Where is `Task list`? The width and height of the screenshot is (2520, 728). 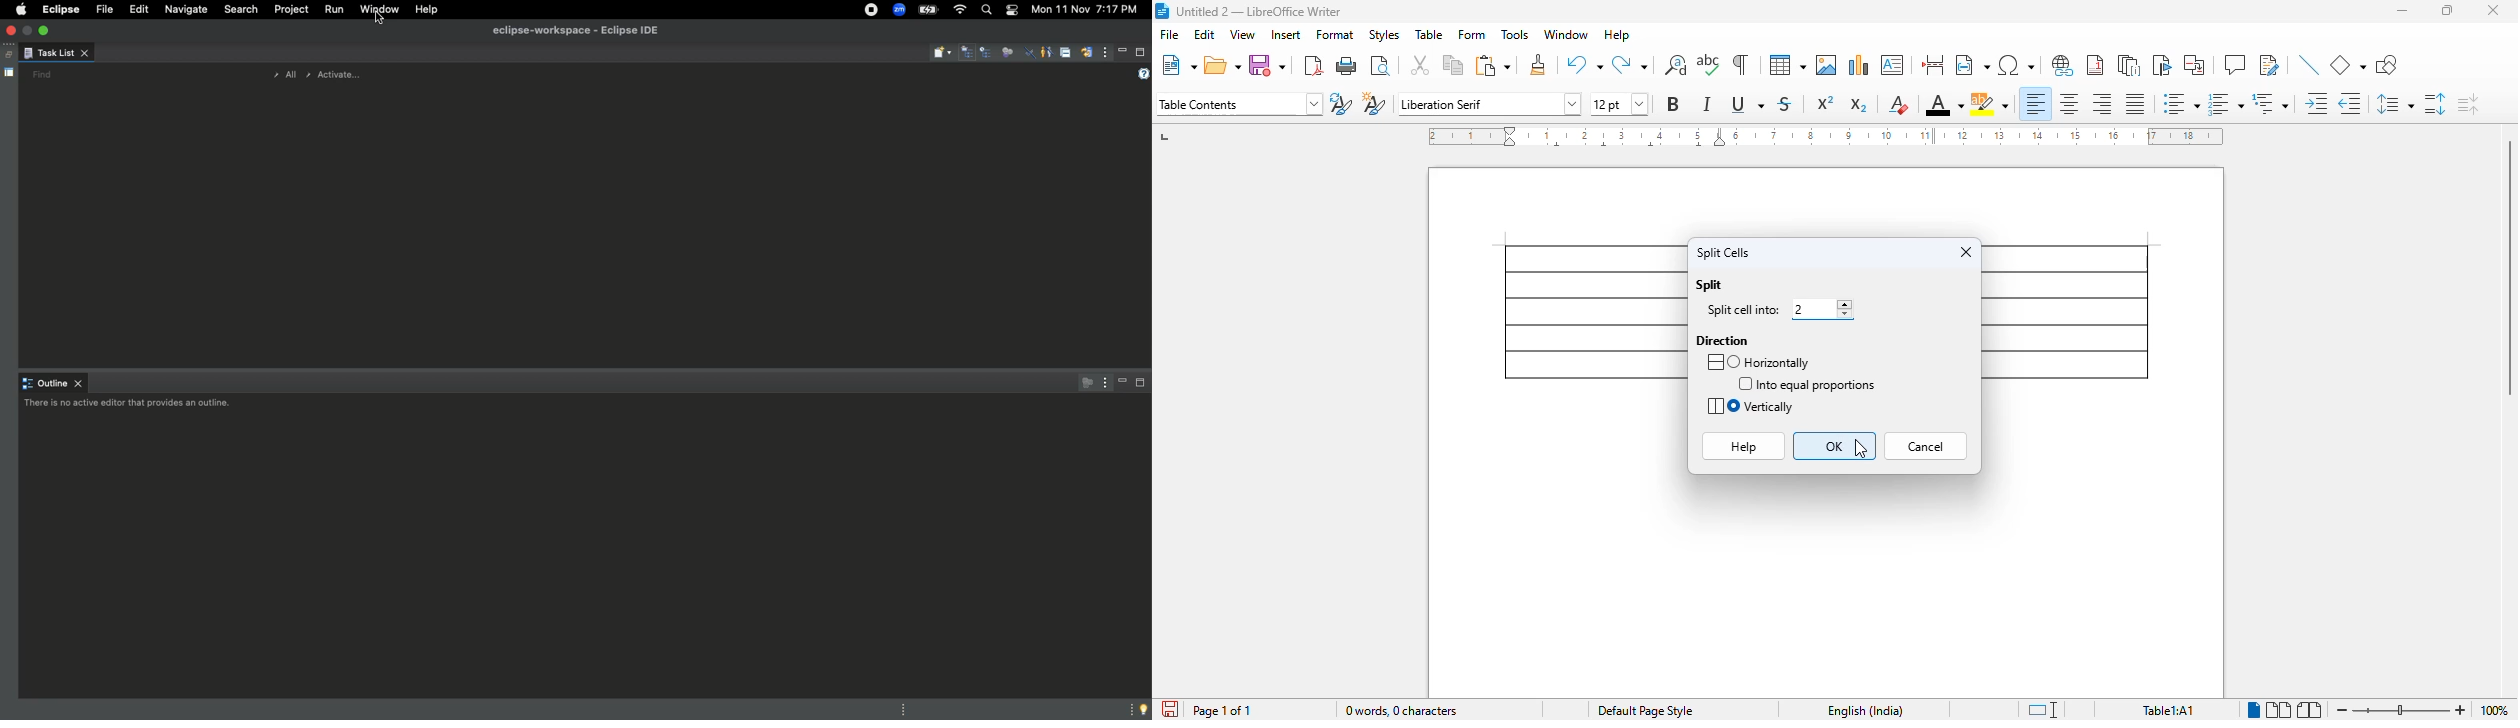
Task list is located at coordinates (56, 54).